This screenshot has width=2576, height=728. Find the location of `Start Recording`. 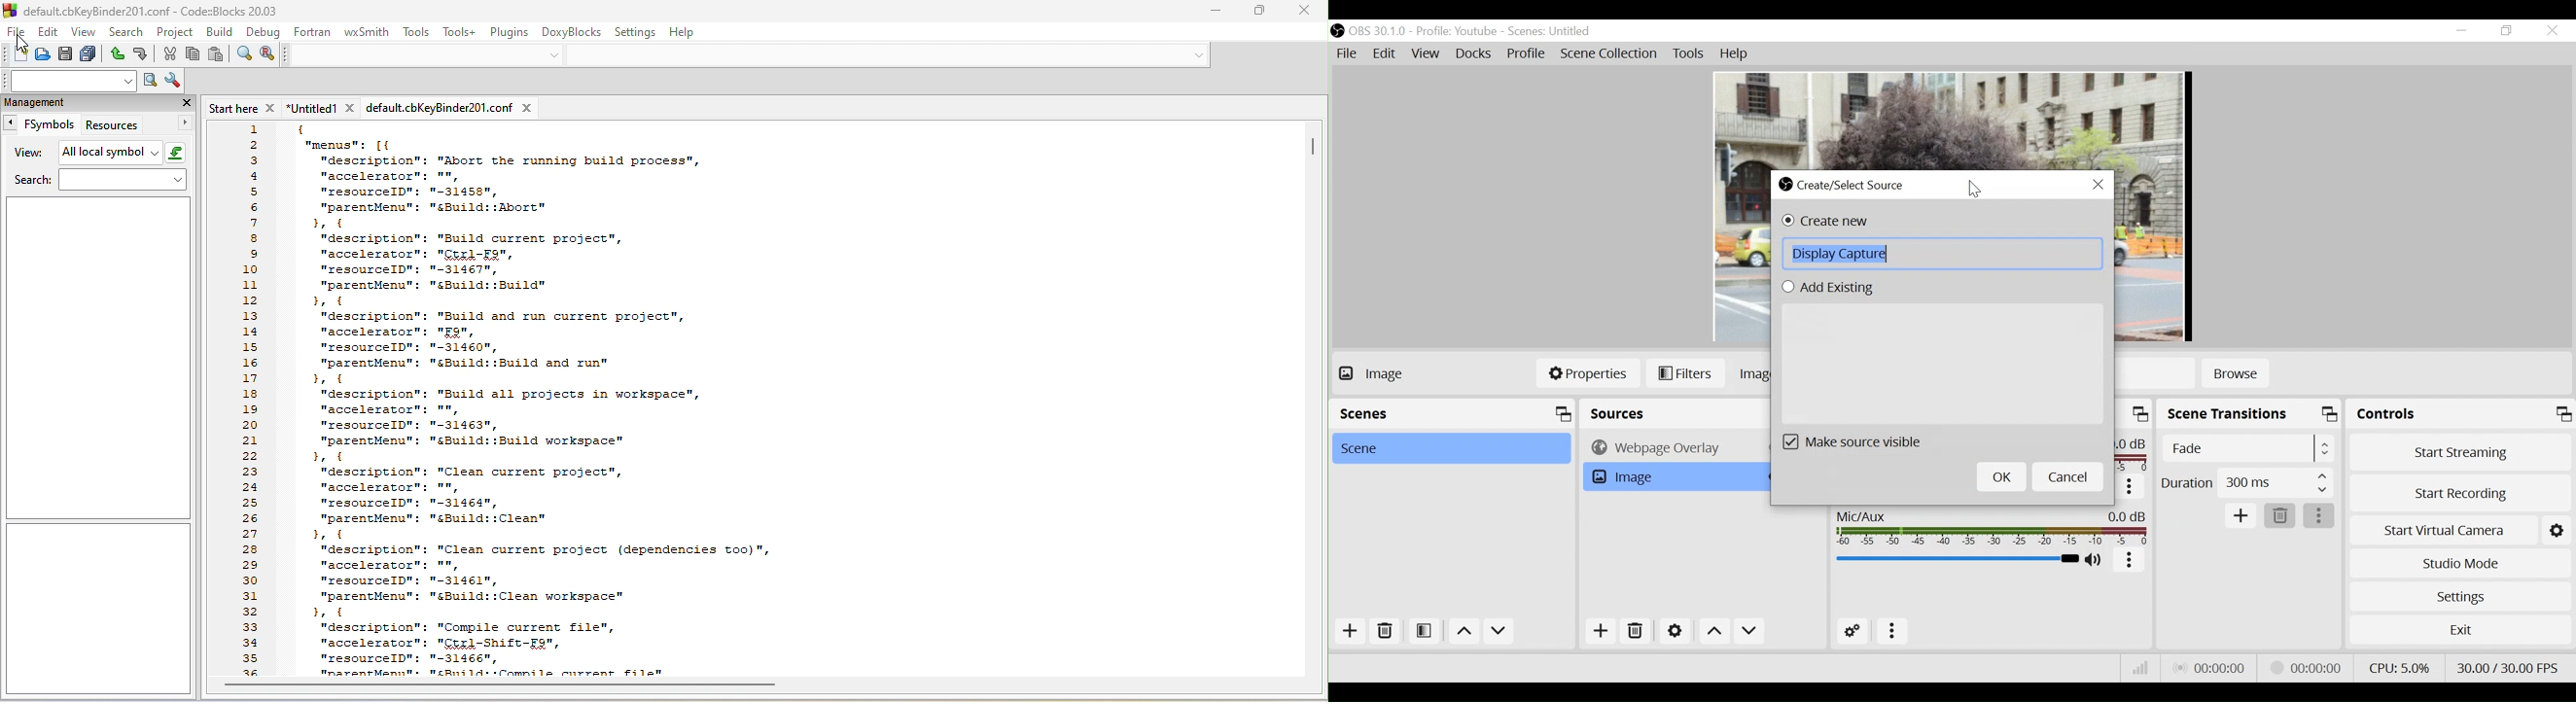

Start Recording is located at coordinates (2461, 495).